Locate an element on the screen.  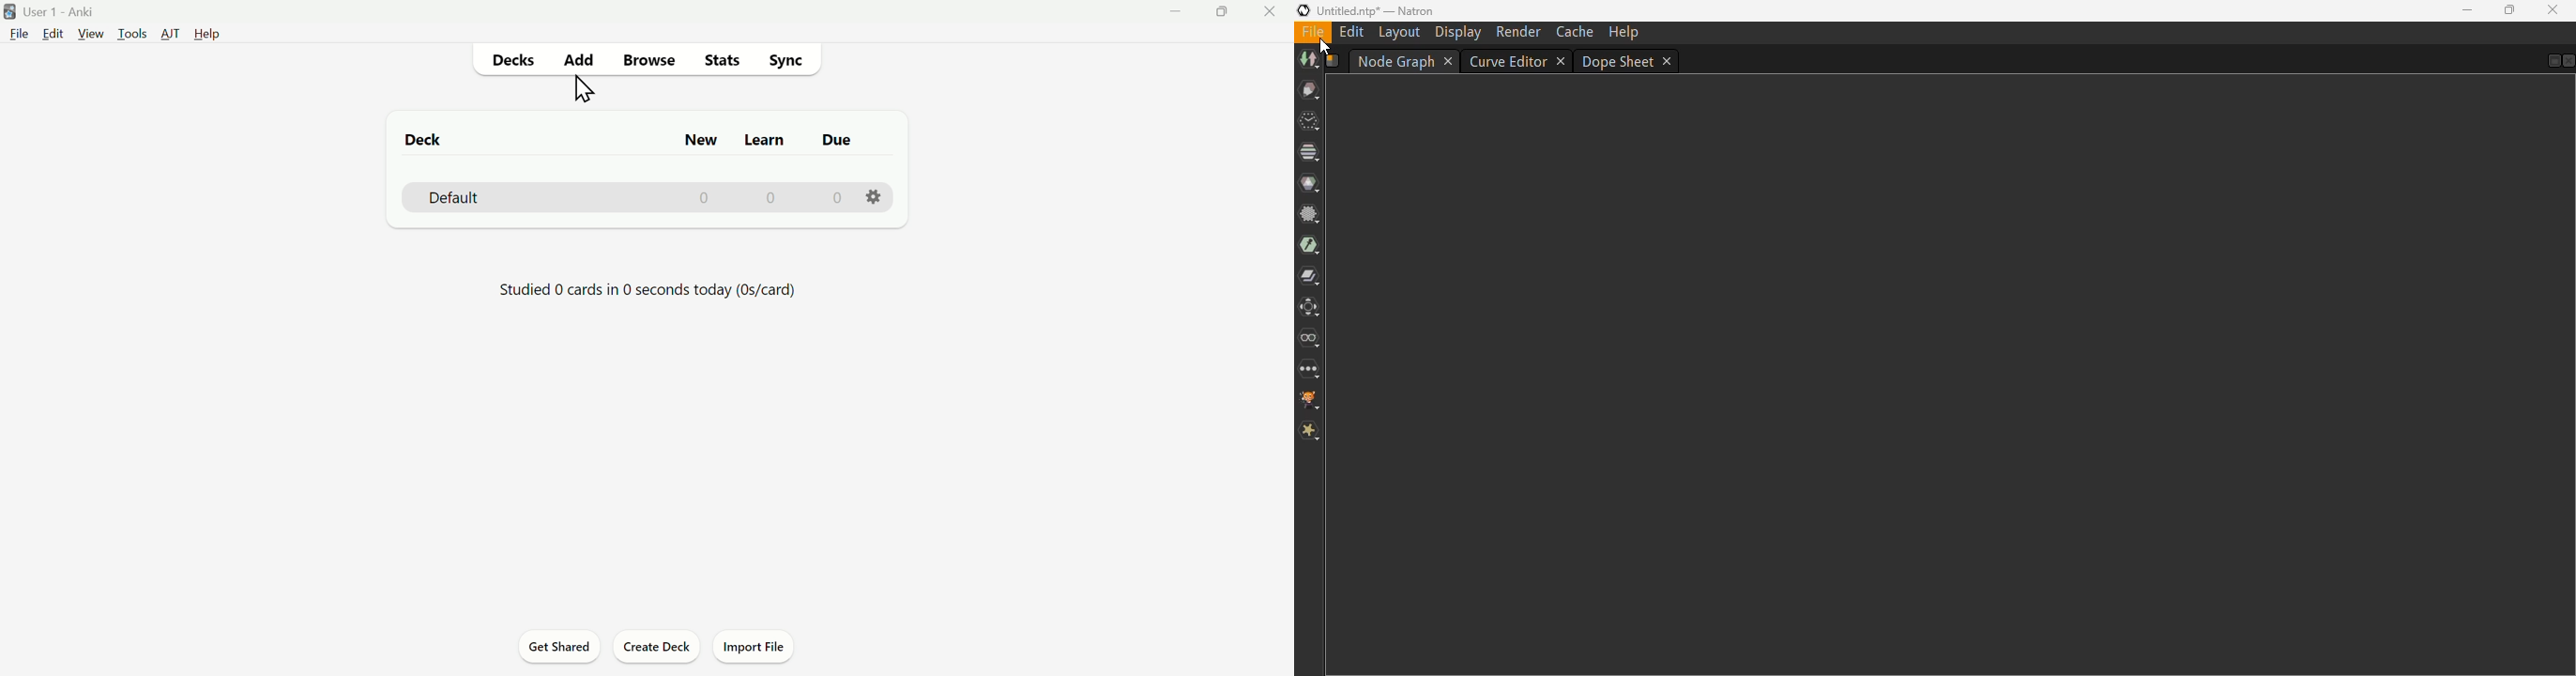
setting is located at coordinates (873, 190).